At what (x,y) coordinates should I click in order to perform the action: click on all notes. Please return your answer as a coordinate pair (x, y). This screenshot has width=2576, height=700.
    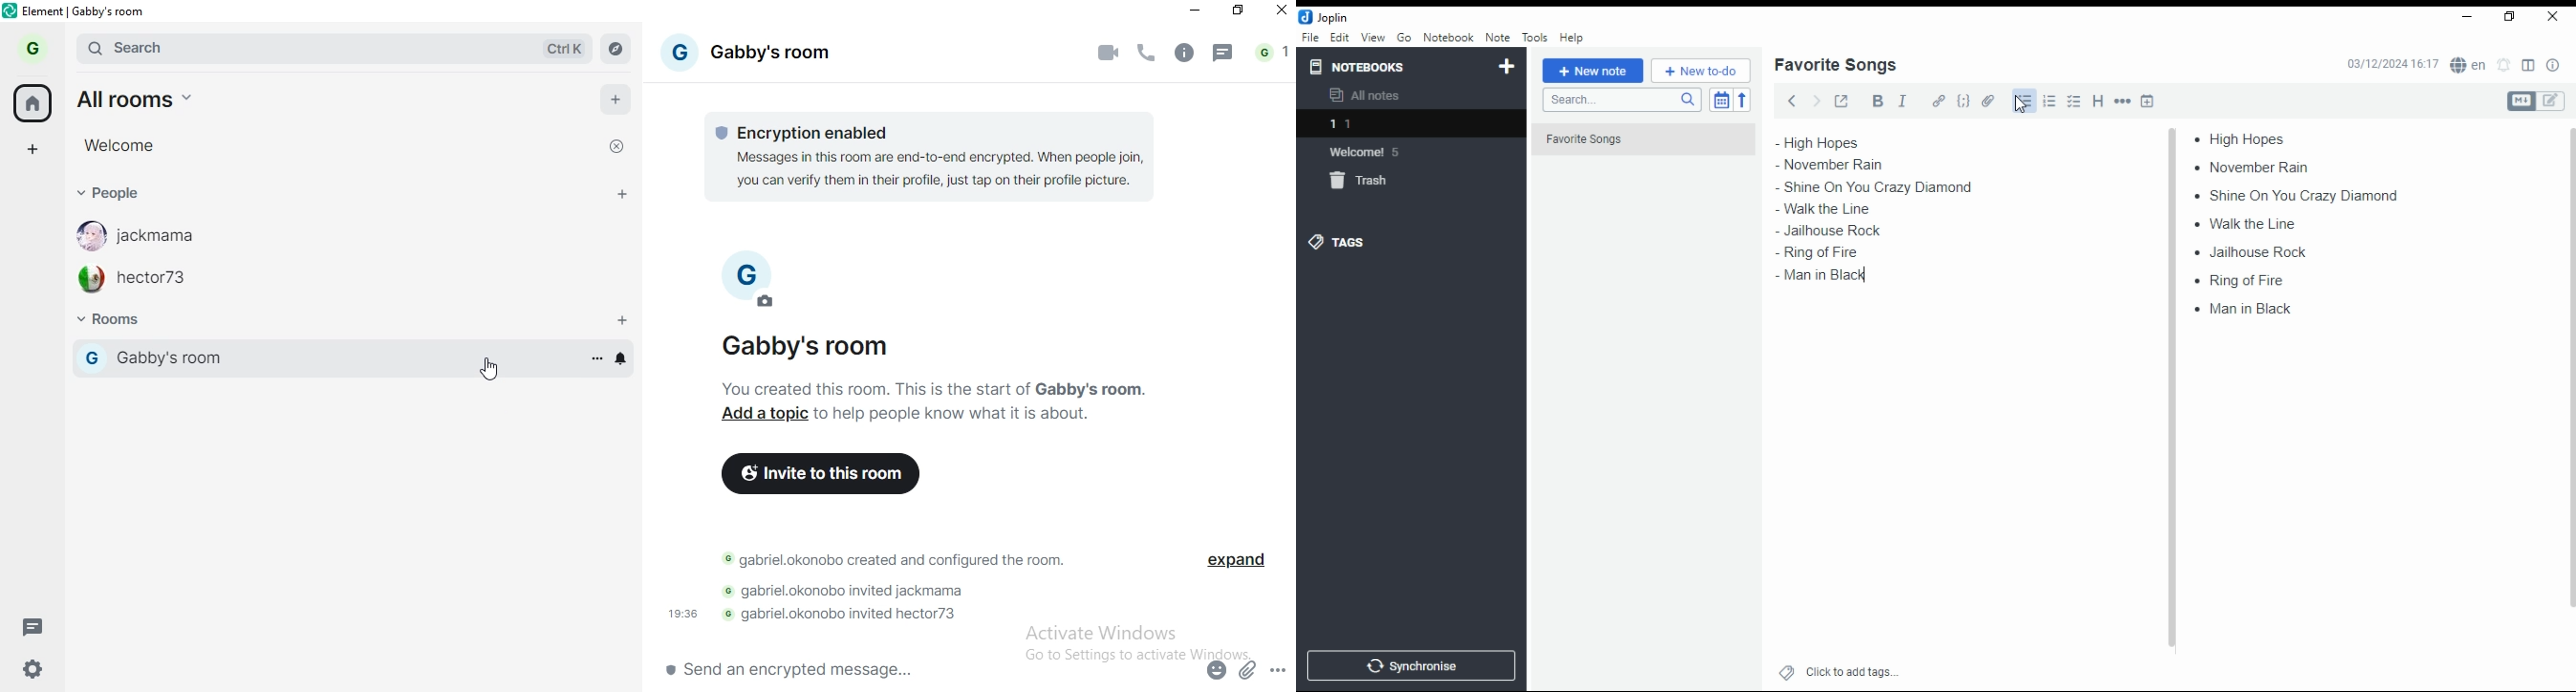
    Looking at the image, I should click on (1370, 96).